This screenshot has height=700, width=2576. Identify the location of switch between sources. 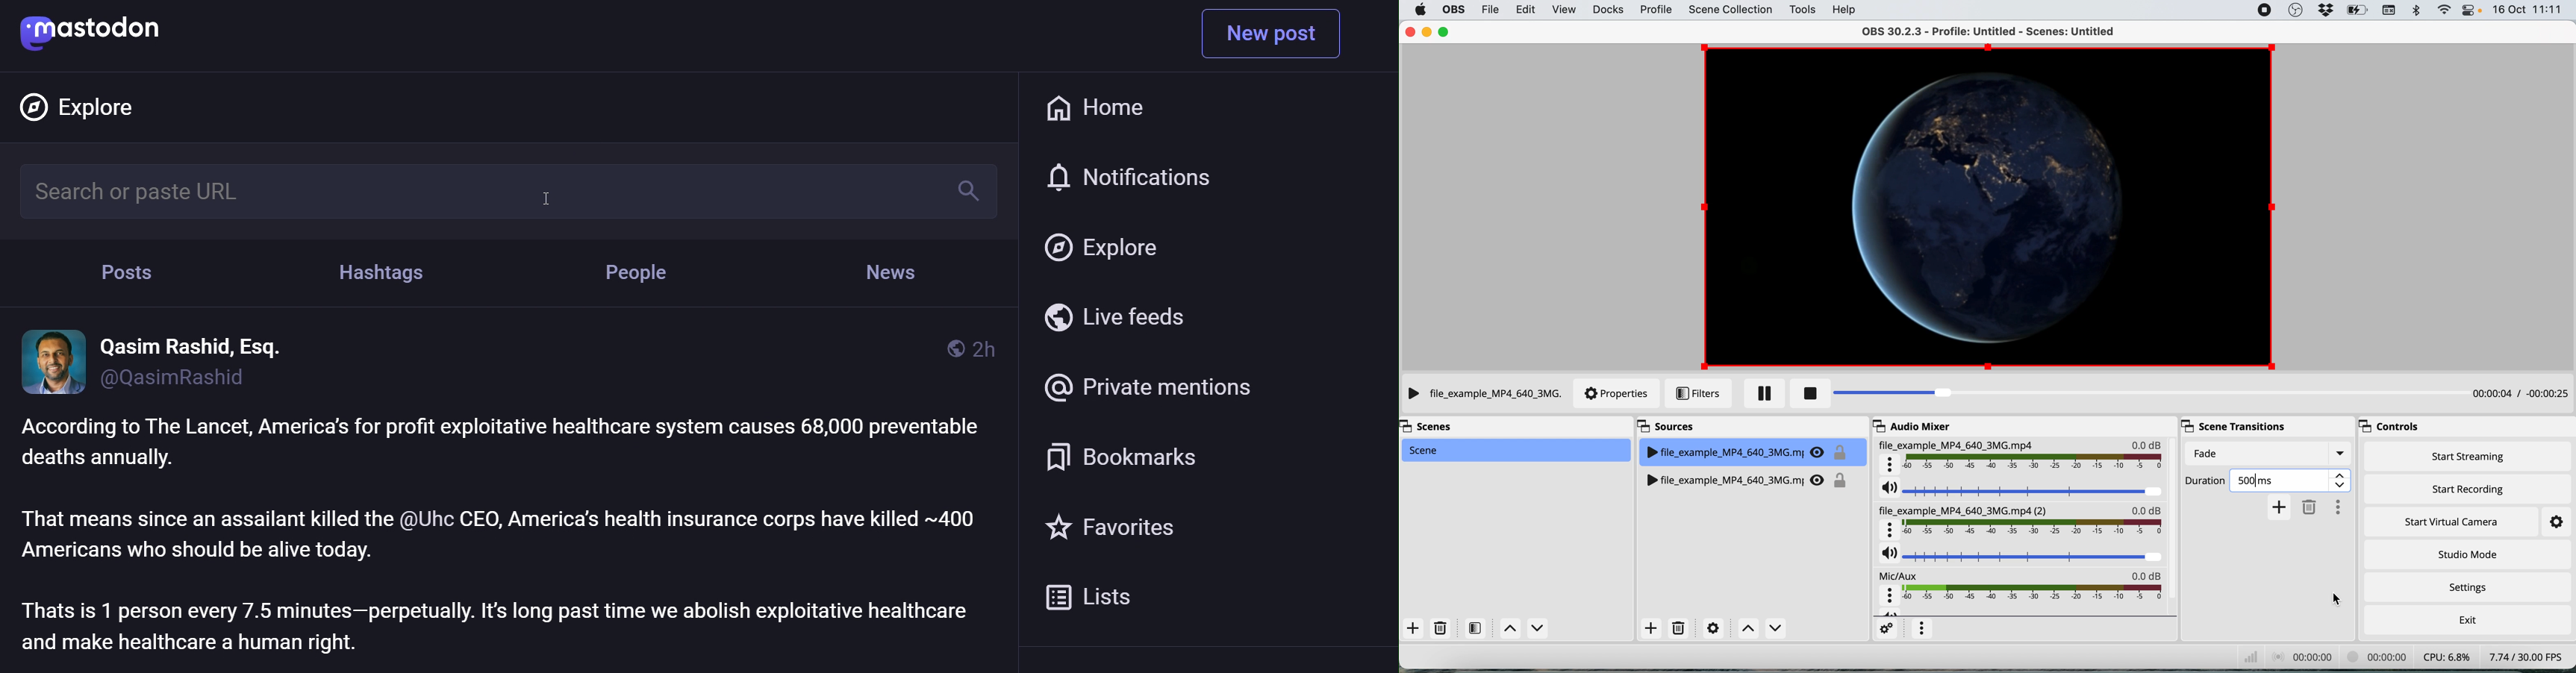
(1760, 629).